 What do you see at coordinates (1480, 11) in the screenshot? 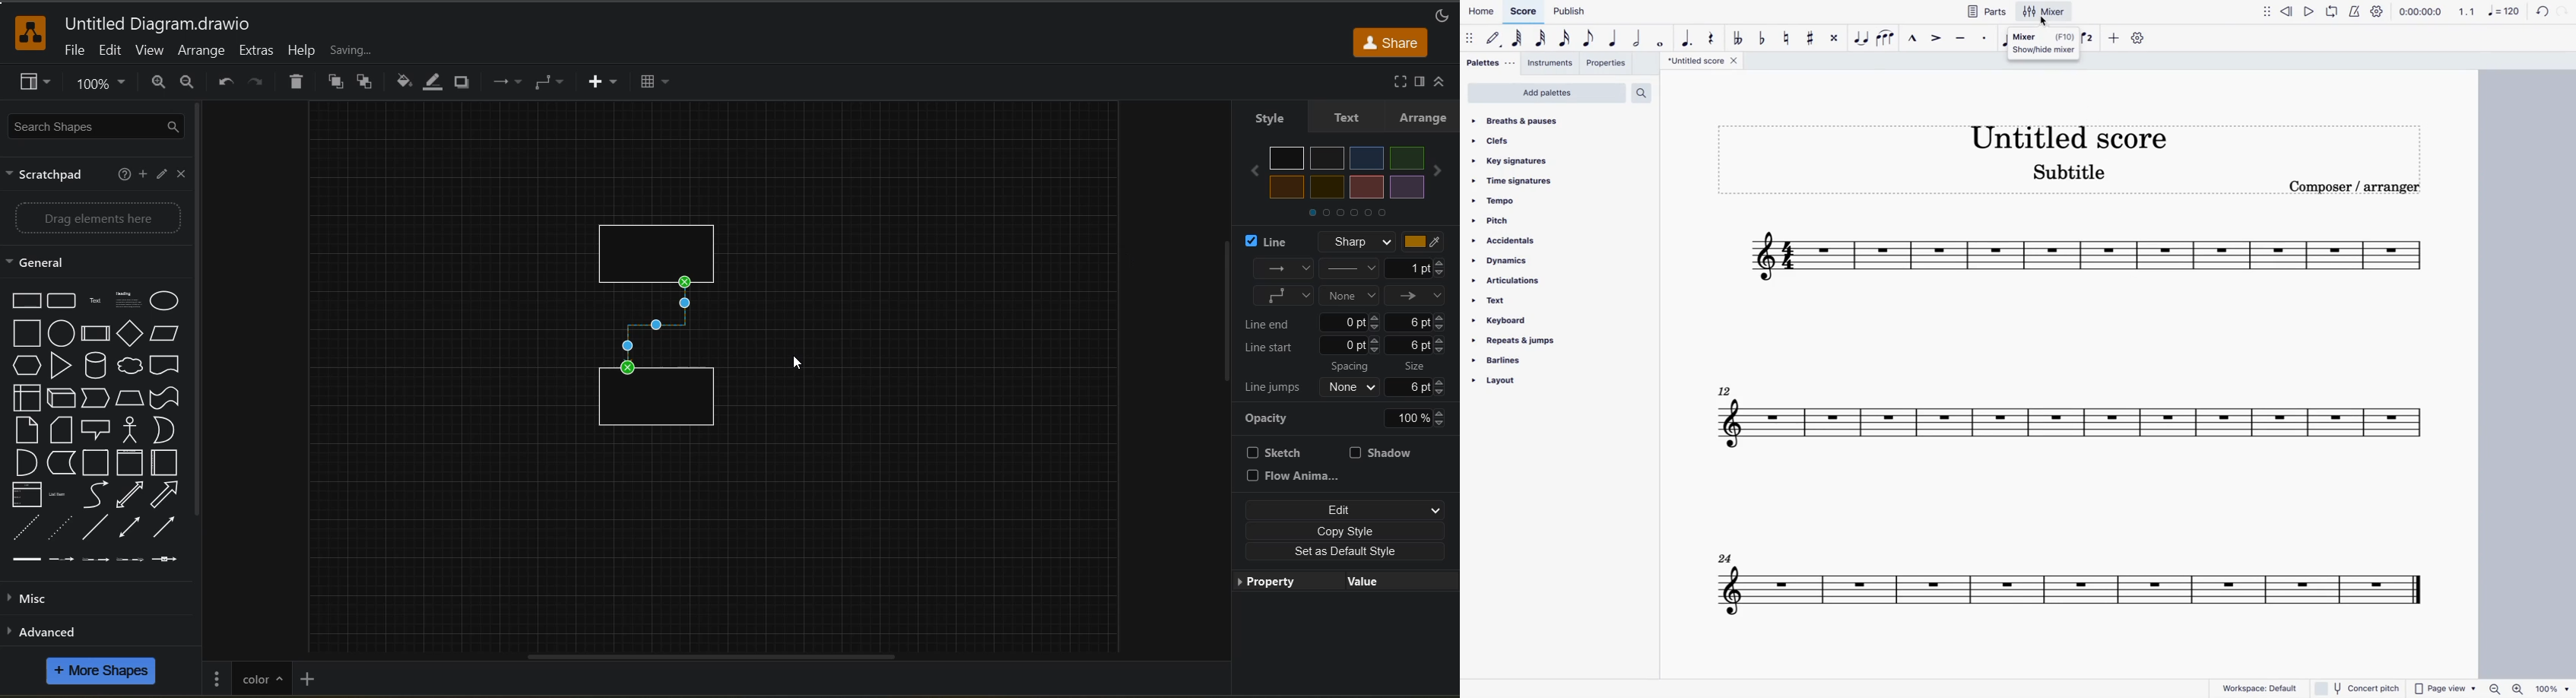
I see `home` at bounding box center [1480, 11].